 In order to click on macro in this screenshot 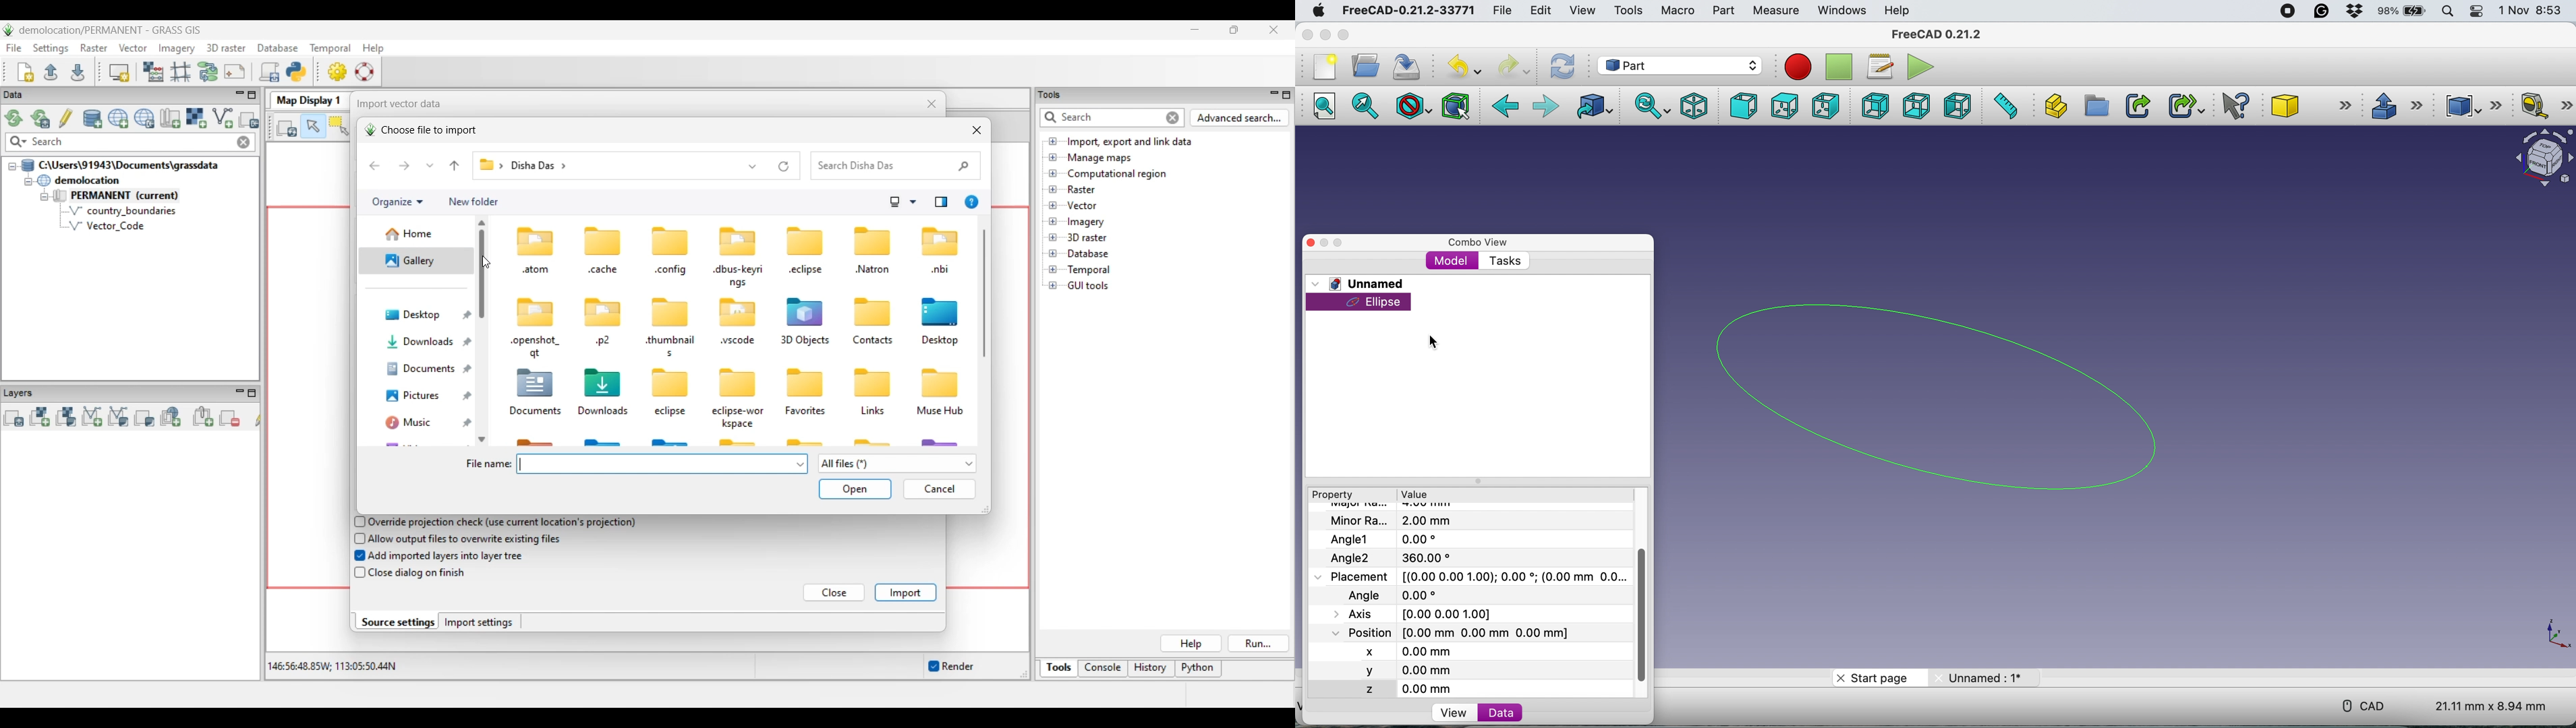, I will do `click(1678, 11)`.